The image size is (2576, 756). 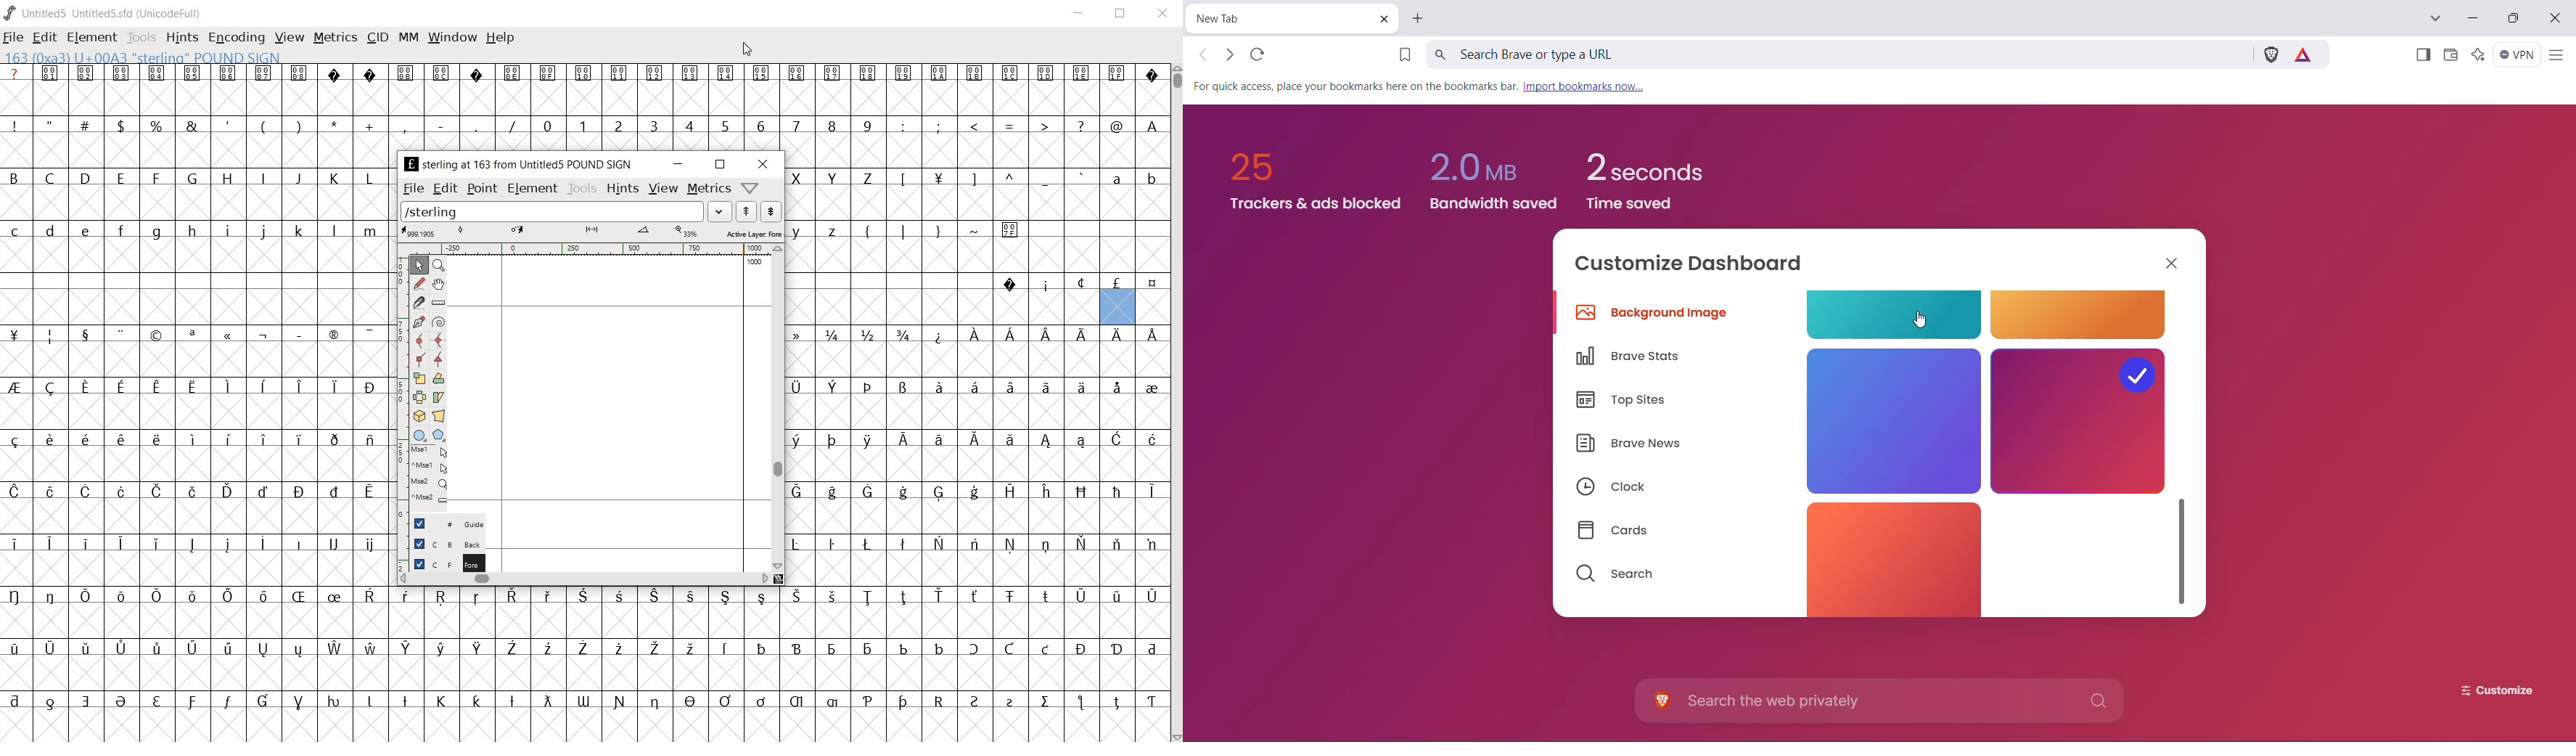 I want to click on Symbol, so click(x=941, y=74).